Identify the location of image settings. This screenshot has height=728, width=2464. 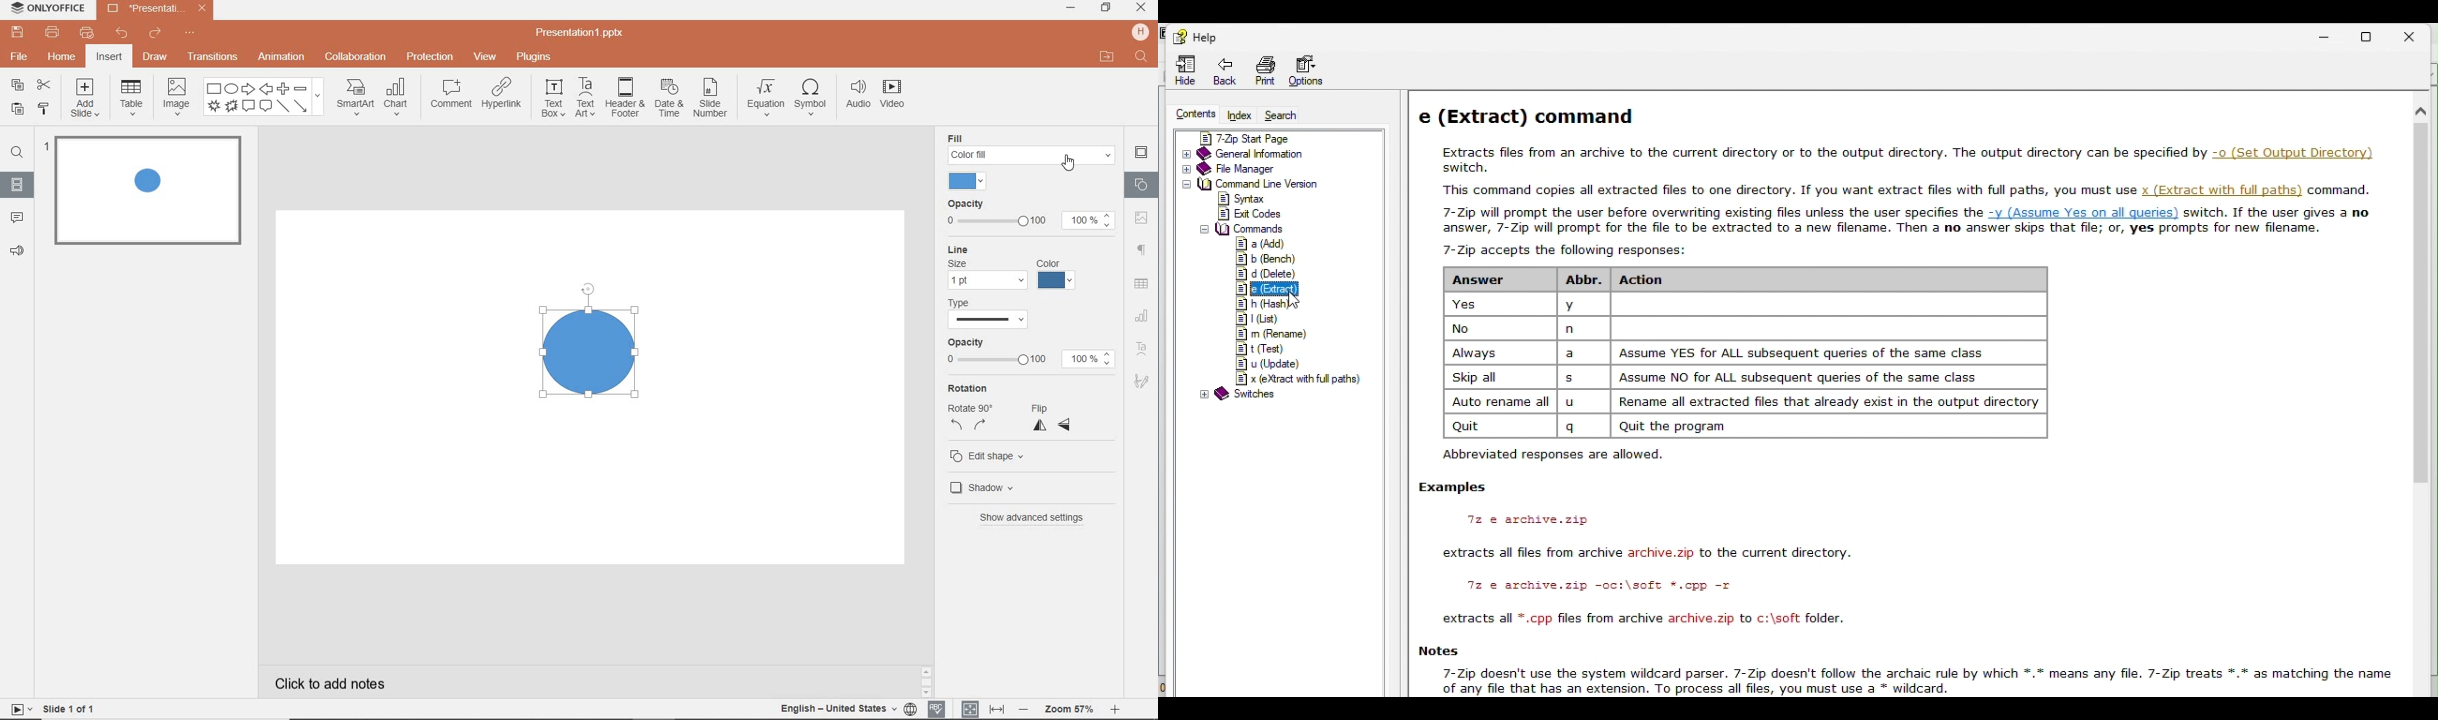
(1144, 217).